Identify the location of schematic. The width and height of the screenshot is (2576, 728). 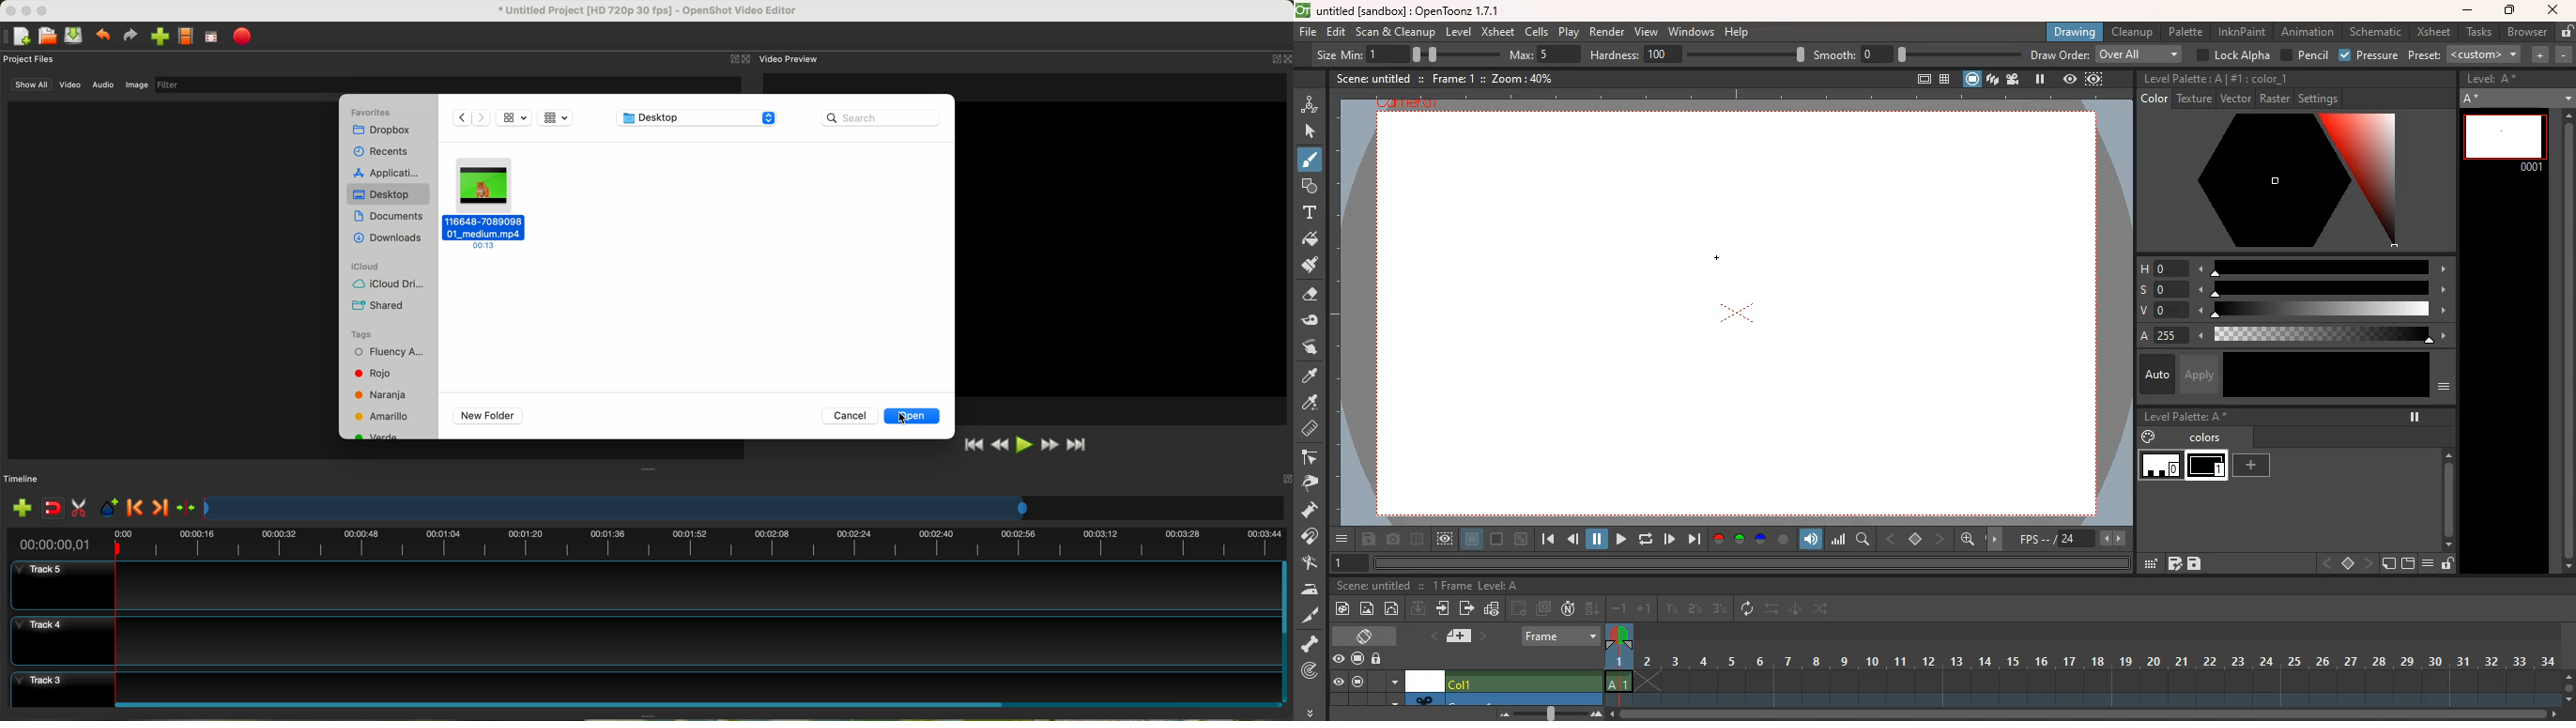
(2377, 32).